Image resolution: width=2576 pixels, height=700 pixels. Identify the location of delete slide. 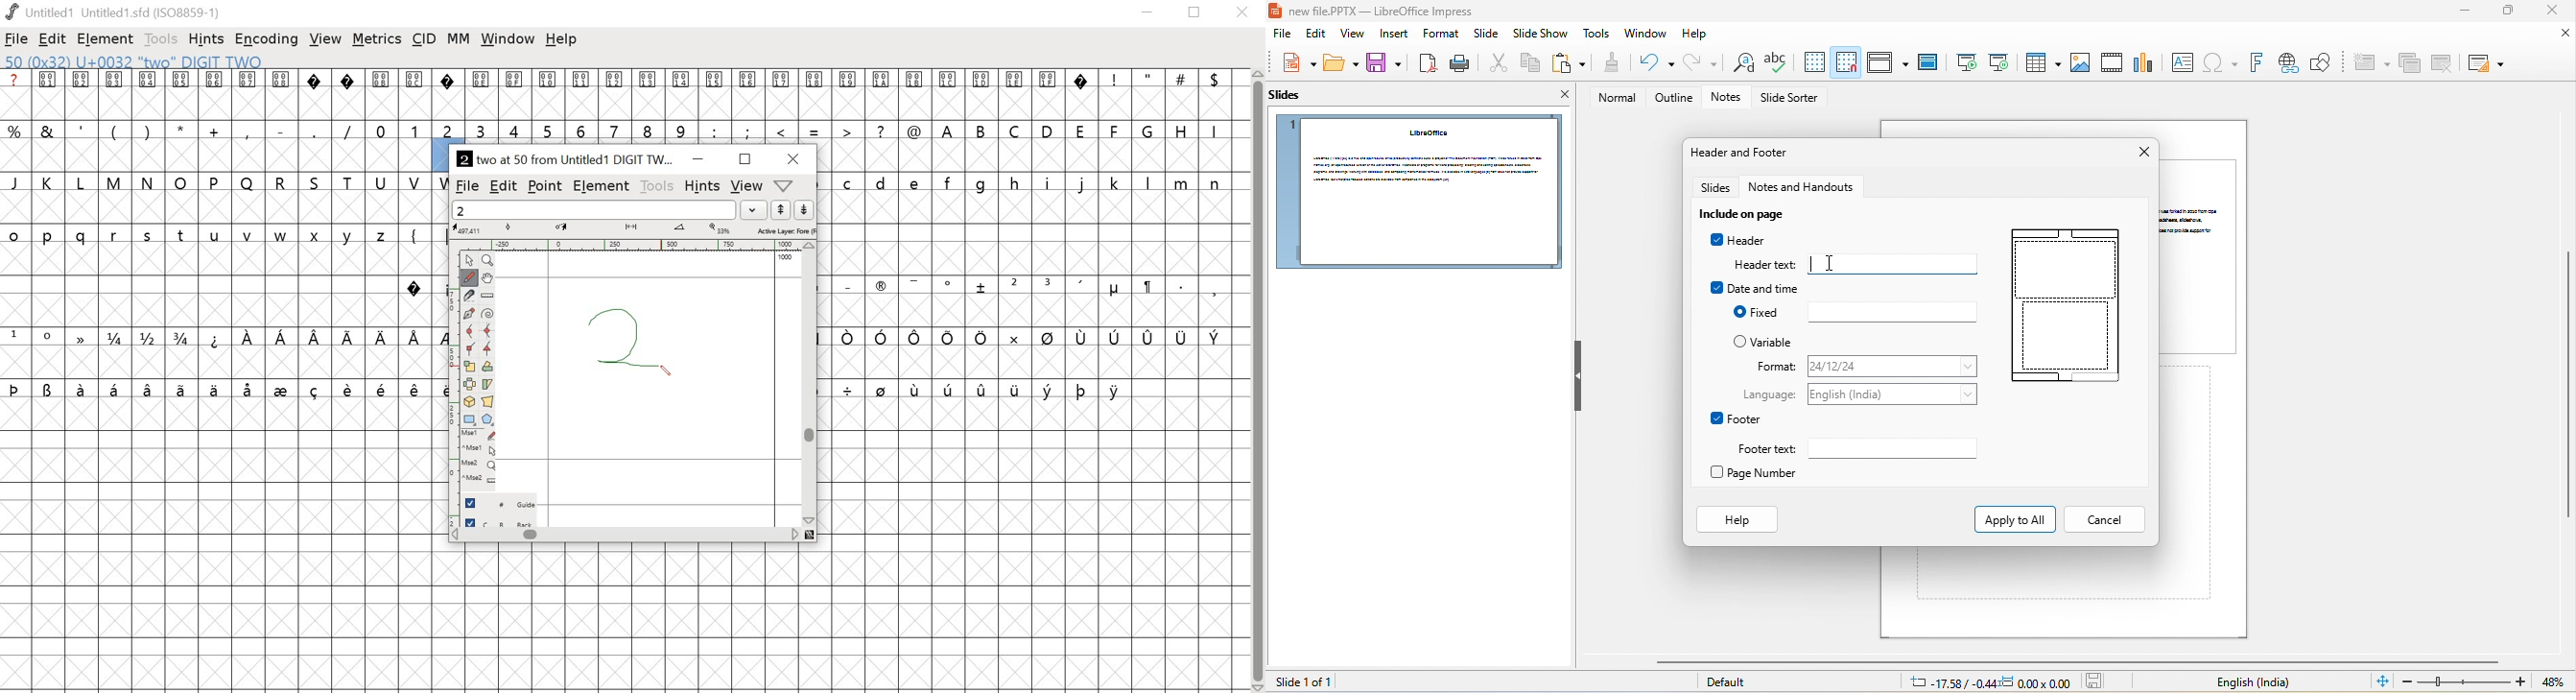
(2443, 62).